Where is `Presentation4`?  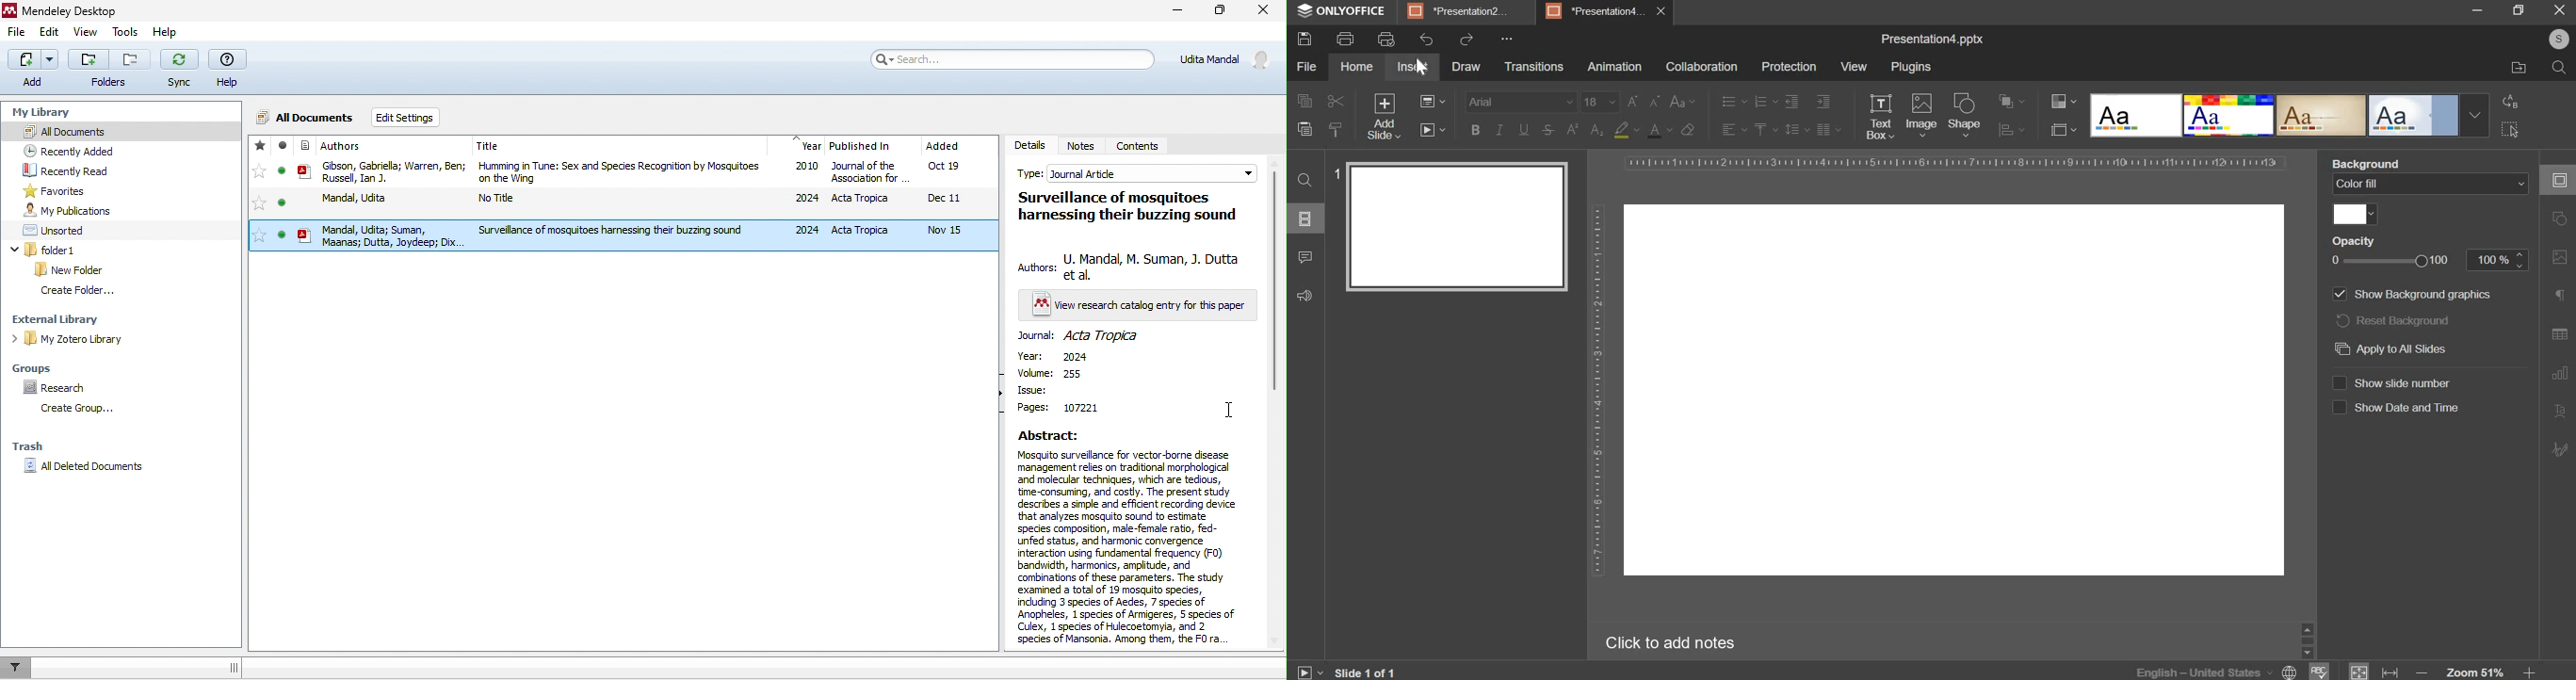 Presentation4 is located at coordinates (1596, 11).